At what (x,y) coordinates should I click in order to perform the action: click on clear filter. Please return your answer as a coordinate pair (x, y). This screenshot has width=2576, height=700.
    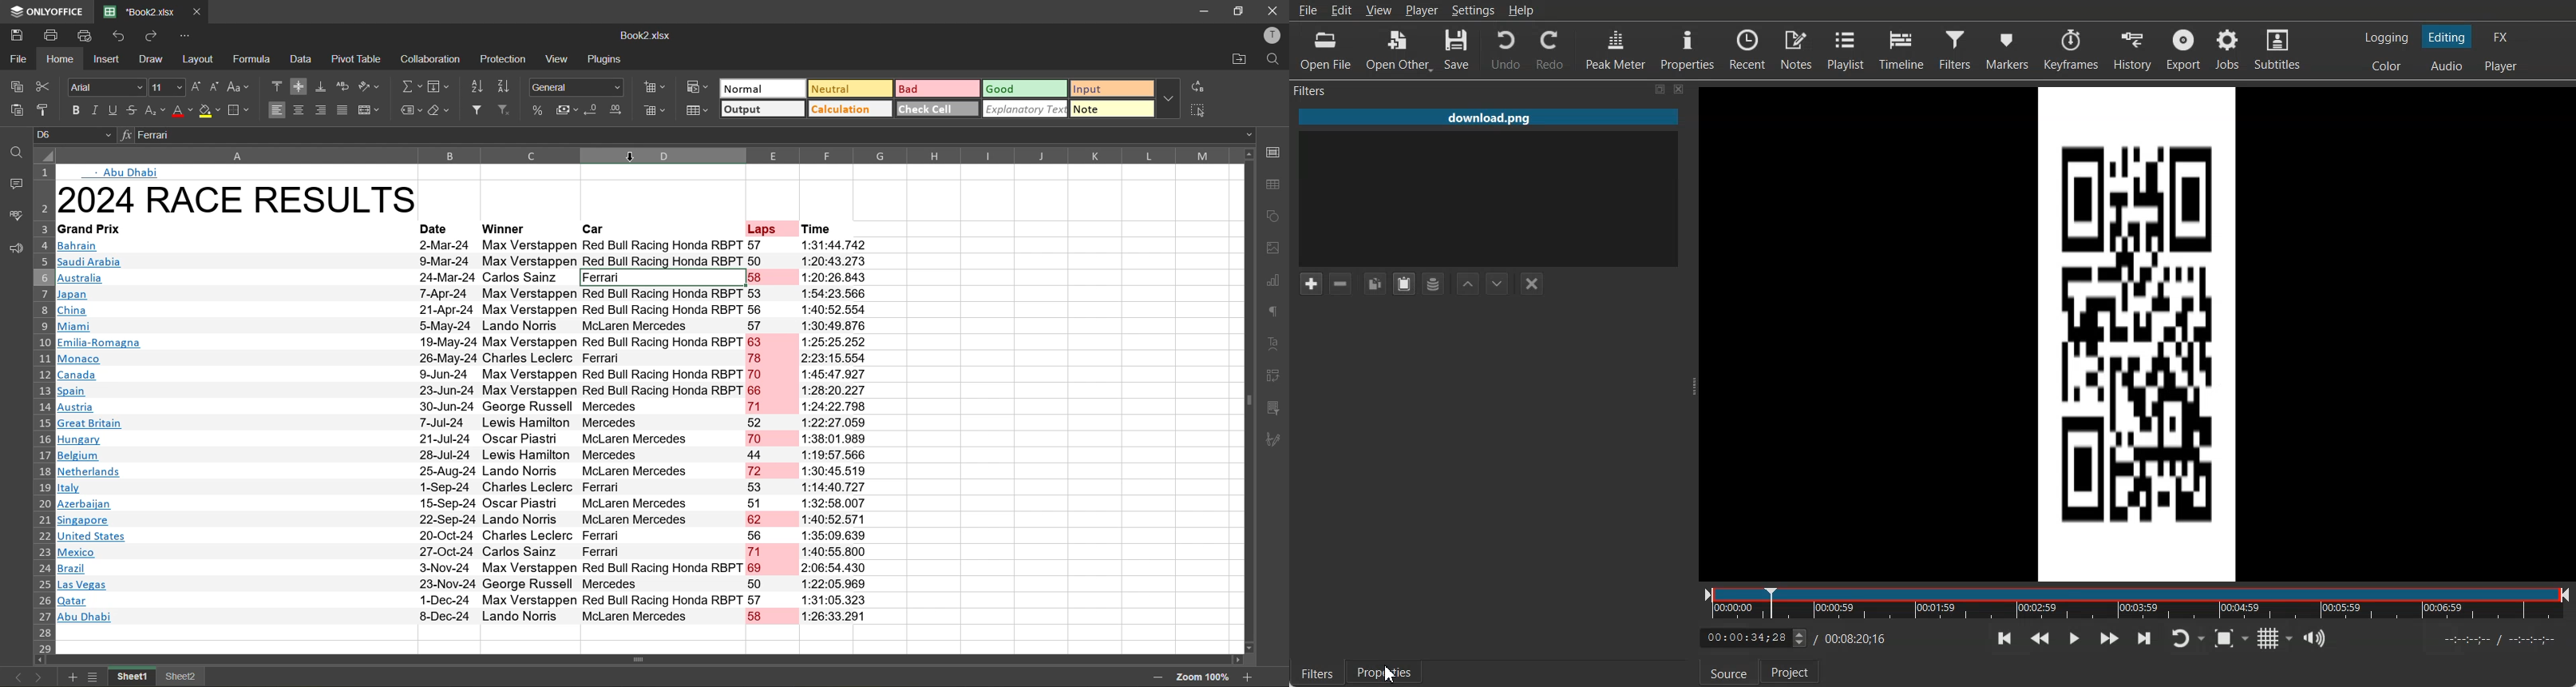
    Looking at the image, I should click on (505, 110).